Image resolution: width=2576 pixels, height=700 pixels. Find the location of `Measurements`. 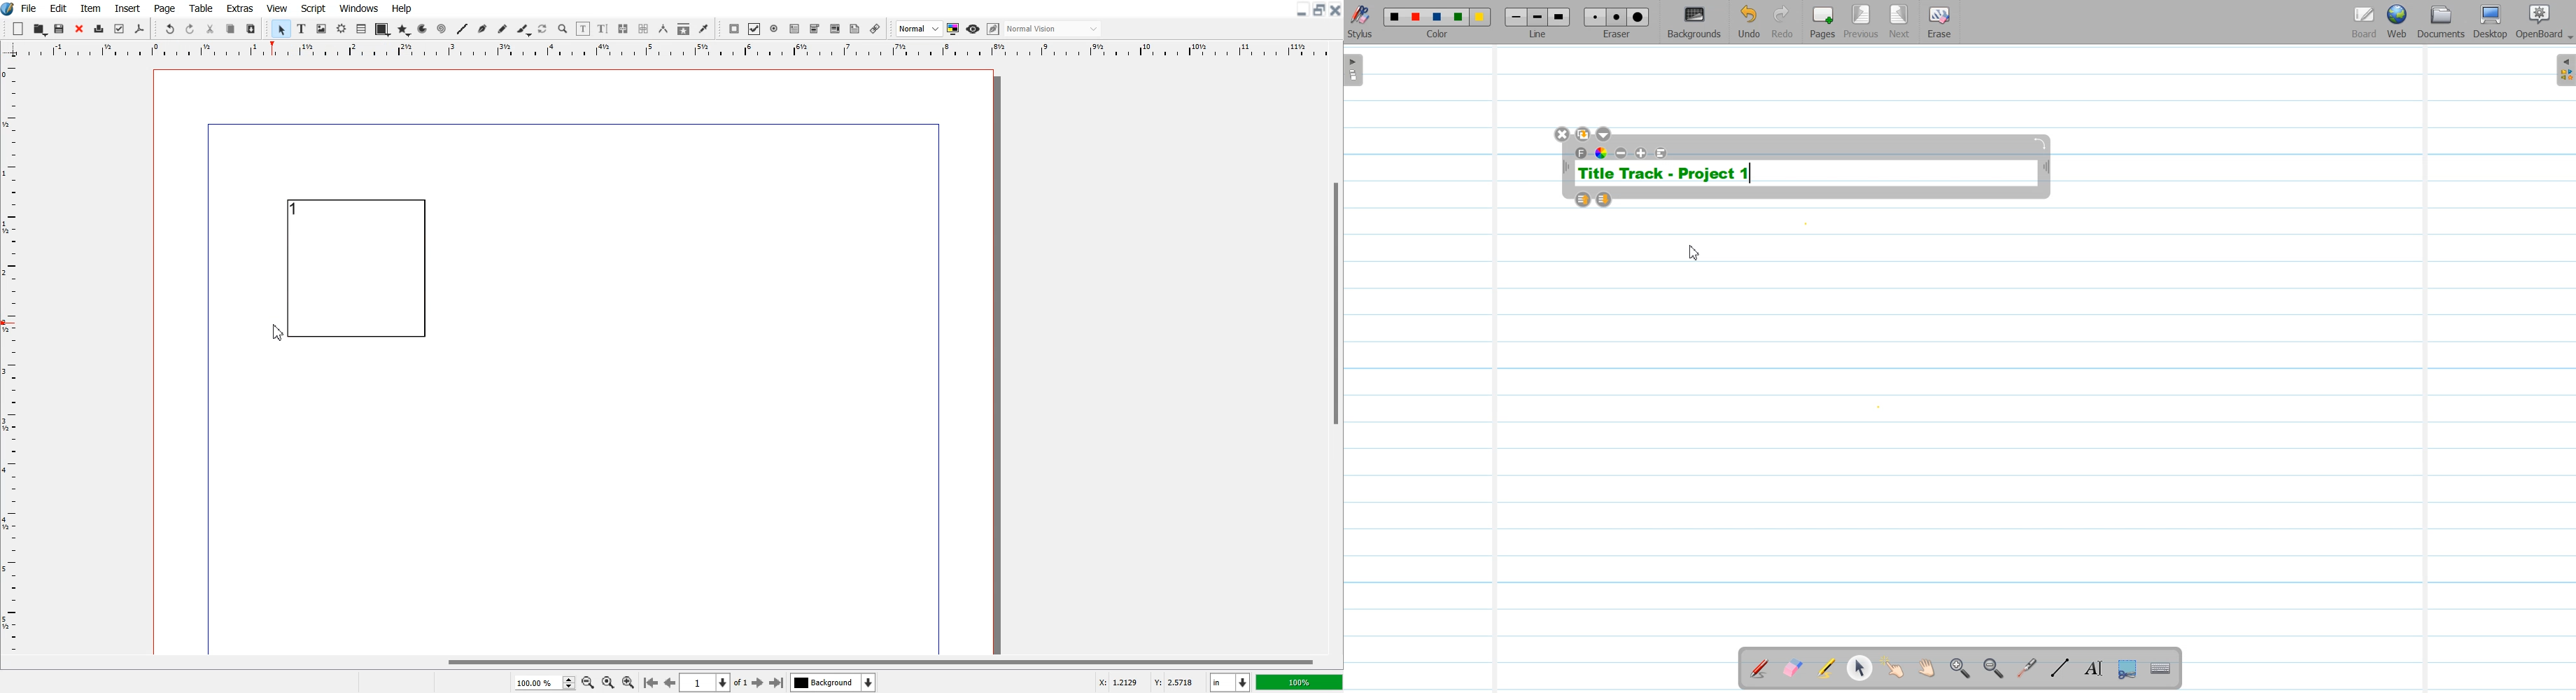

Measurements is located at coordinates (664, 29).